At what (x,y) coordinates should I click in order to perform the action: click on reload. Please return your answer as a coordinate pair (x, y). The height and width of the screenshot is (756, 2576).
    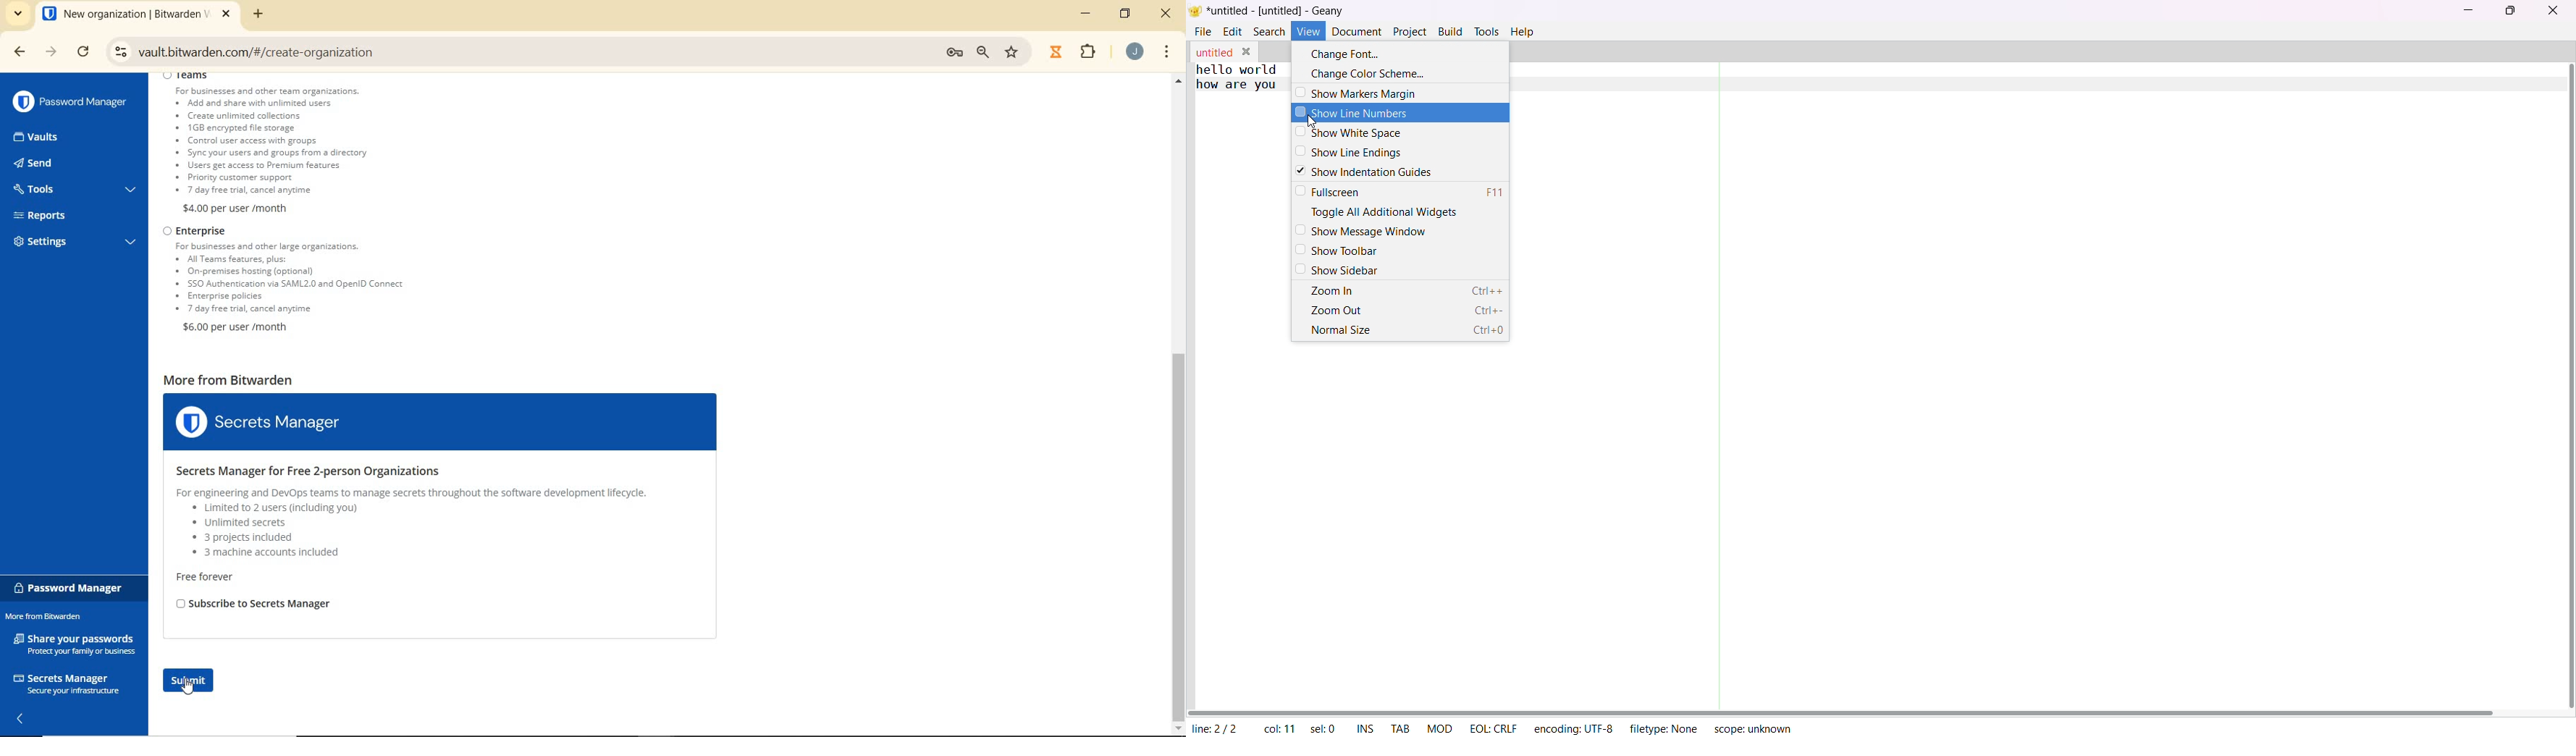
    Looking at the image, I should click on (85, 53).